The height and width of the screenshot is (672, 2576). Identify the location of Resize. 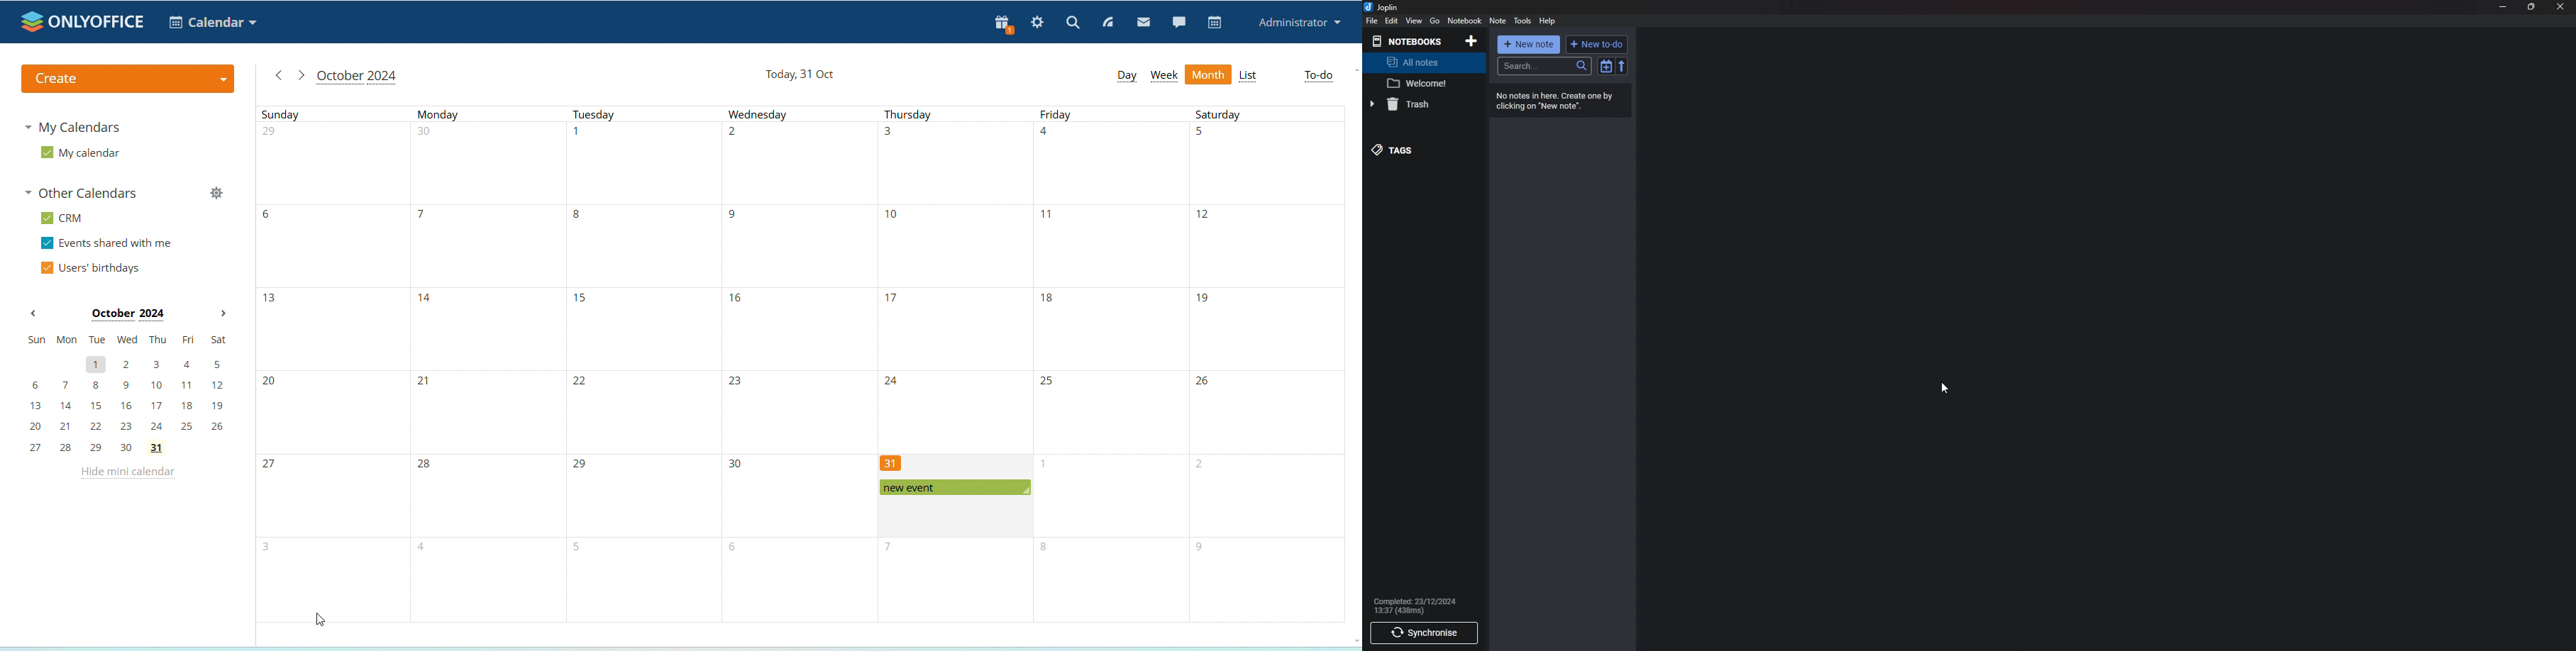
(2531, 7).